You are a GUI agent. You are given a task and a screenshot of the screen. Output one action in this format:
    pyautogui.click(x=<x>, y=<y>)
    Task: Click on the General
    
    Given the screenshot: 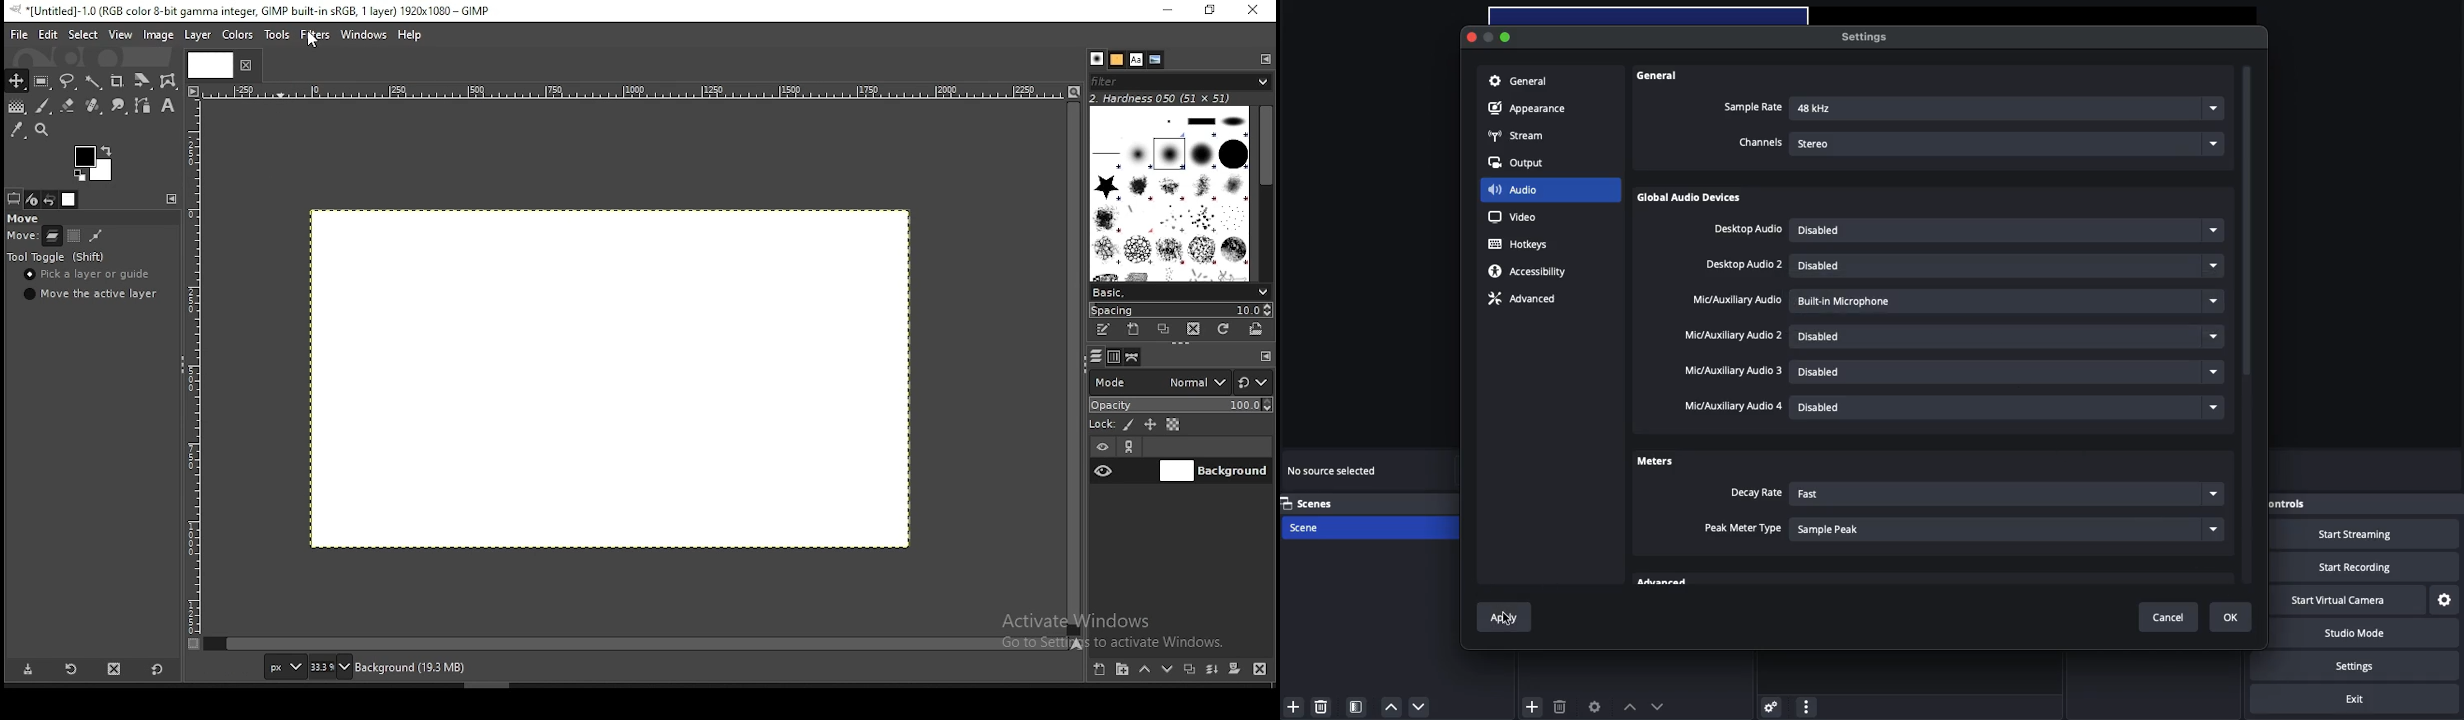 What is the action you would take?
    pyautogui.click(x=1518, y=82)
    